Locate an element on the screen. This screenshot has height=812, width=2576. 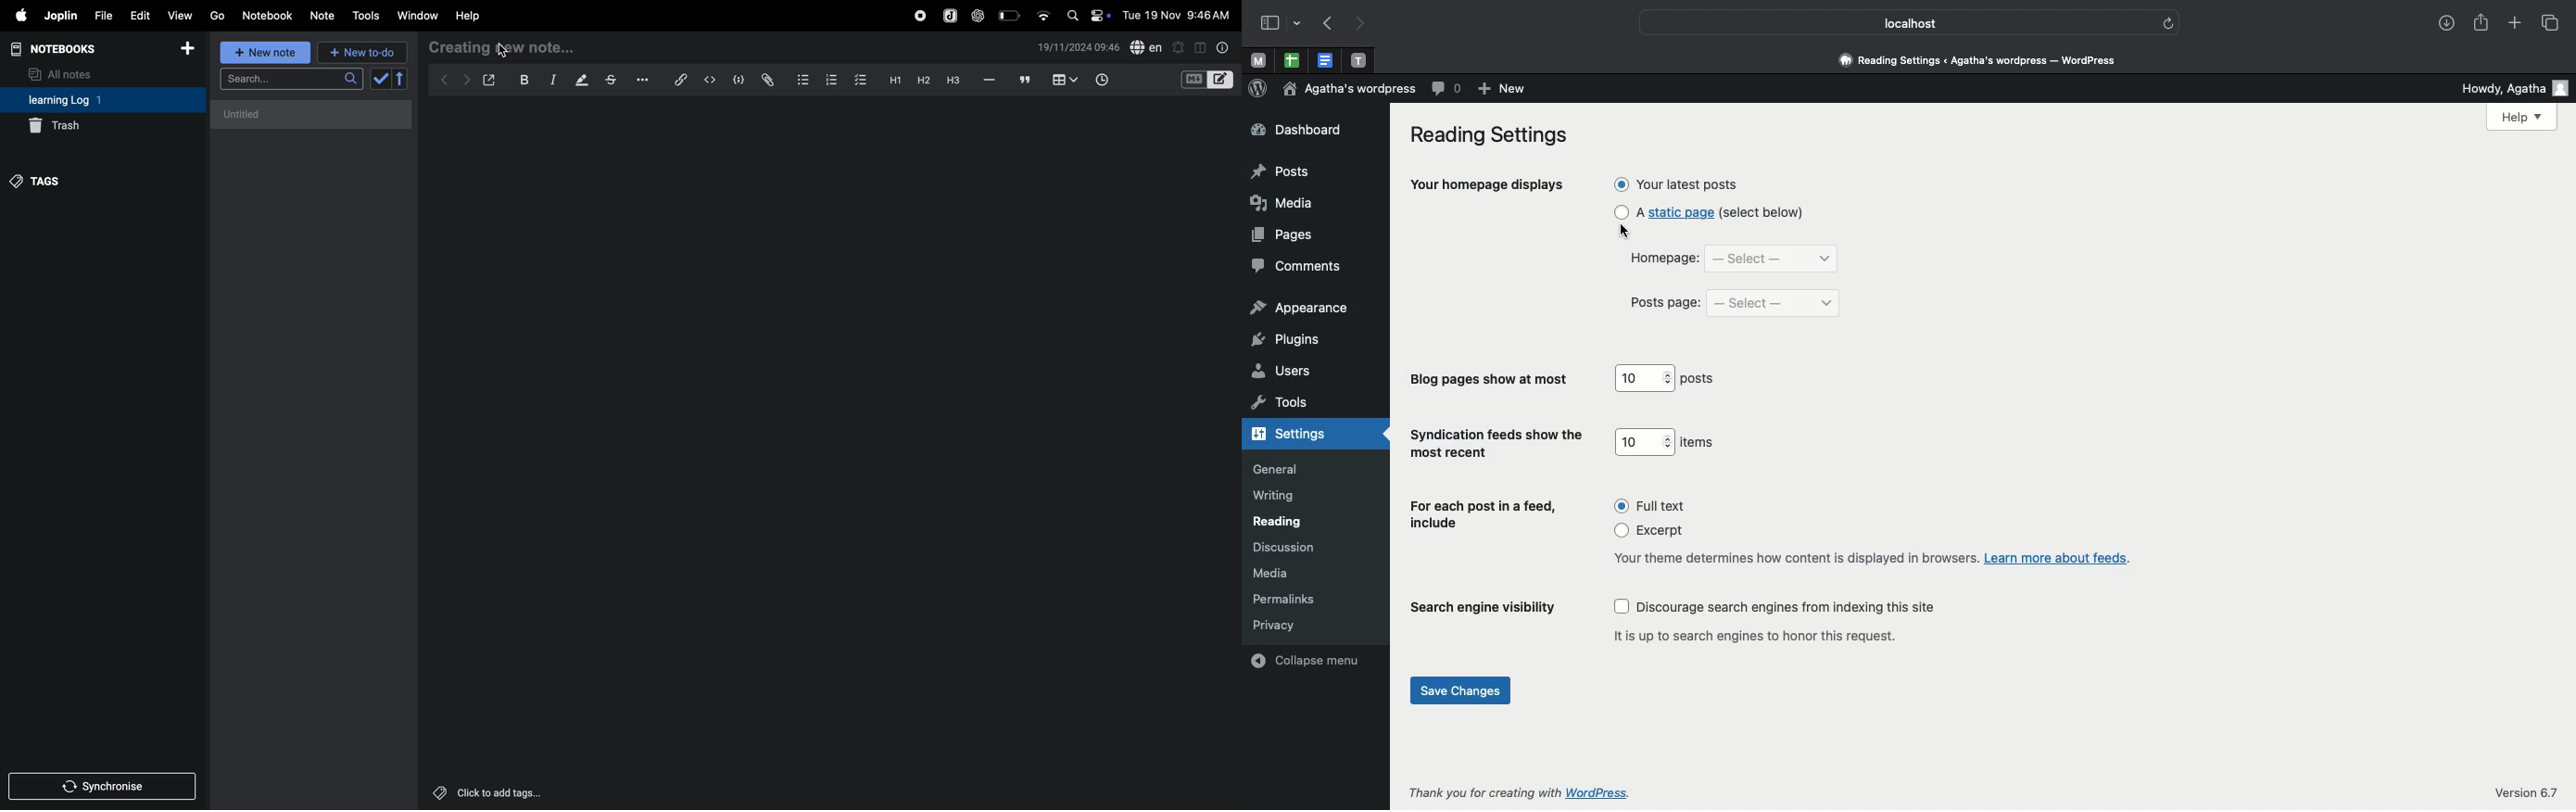
attach file is located at coordinates (766, 80).